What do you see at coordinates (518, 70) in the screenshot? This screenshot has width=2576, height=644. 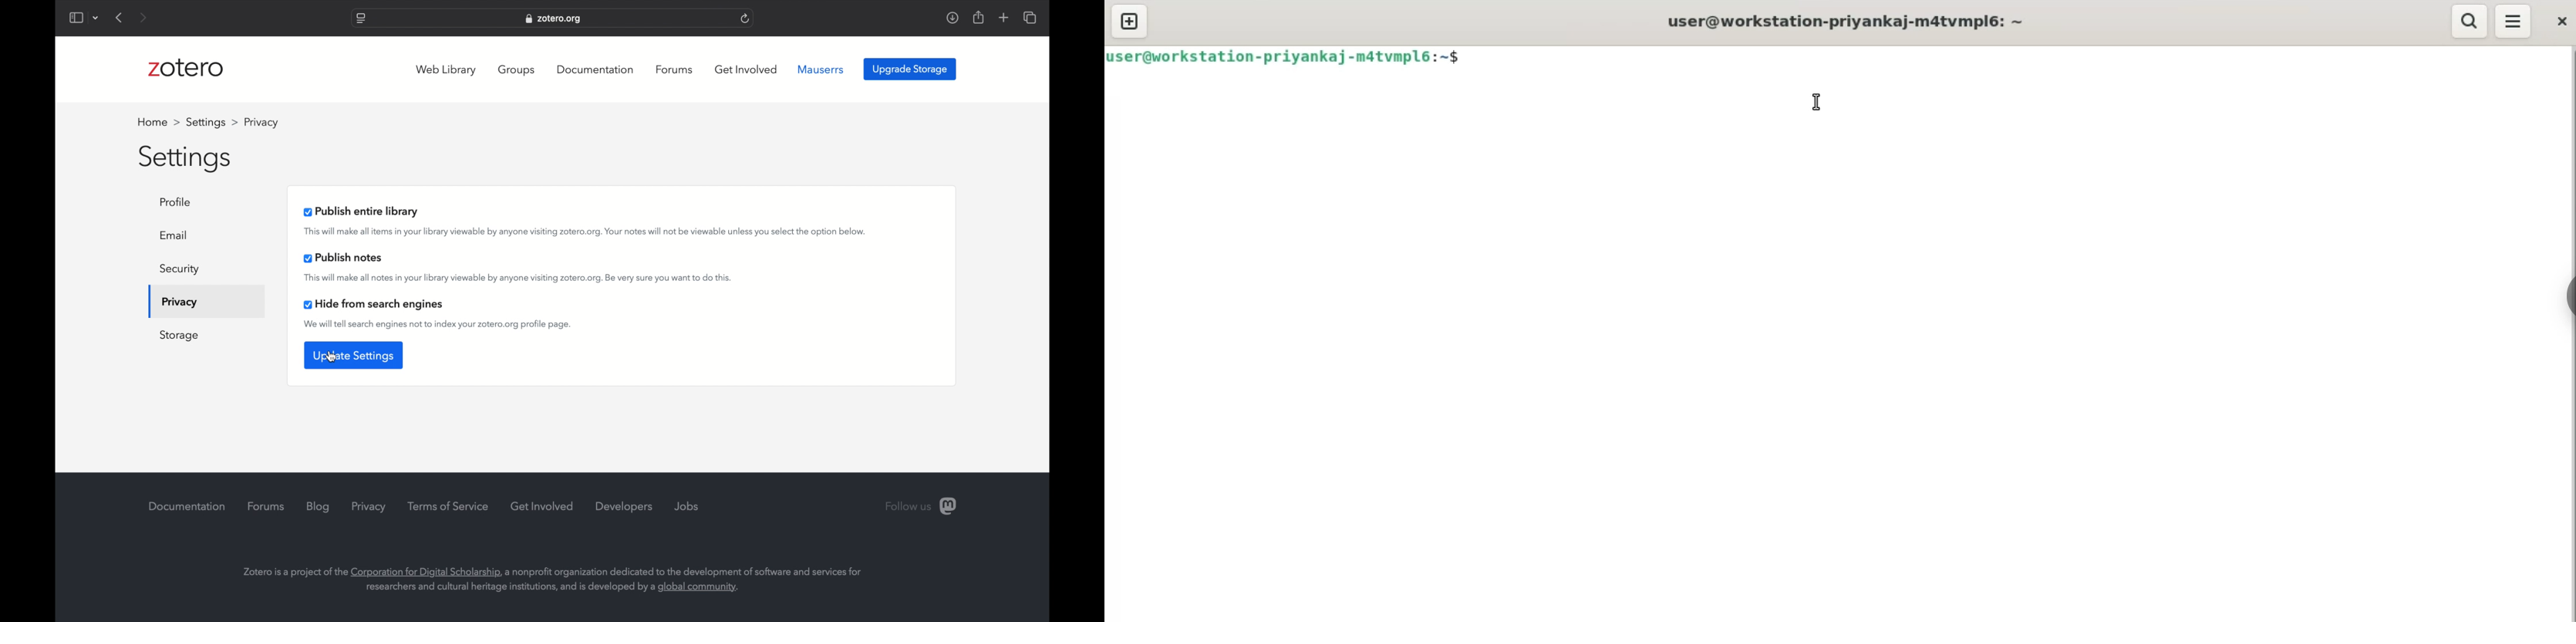 I see `groups` at bounding box center [518, 70].